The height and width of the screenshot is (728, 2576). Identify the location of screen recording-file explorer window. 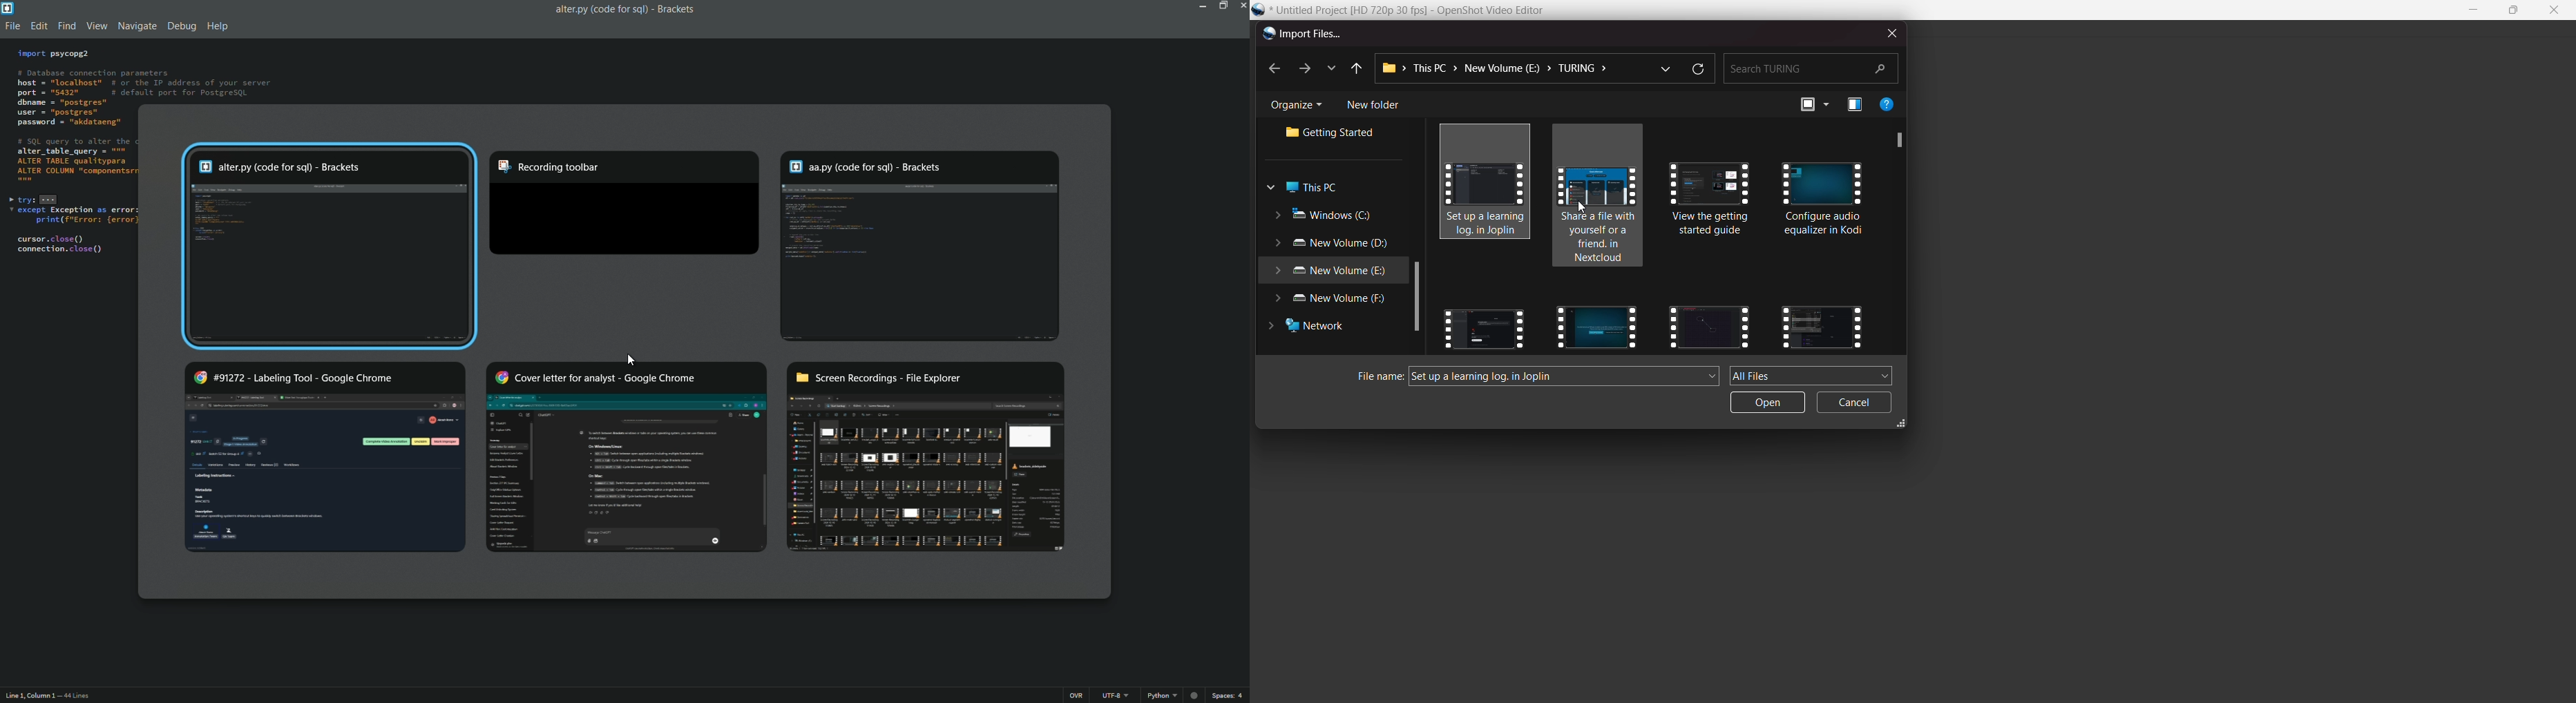
(927, 458).